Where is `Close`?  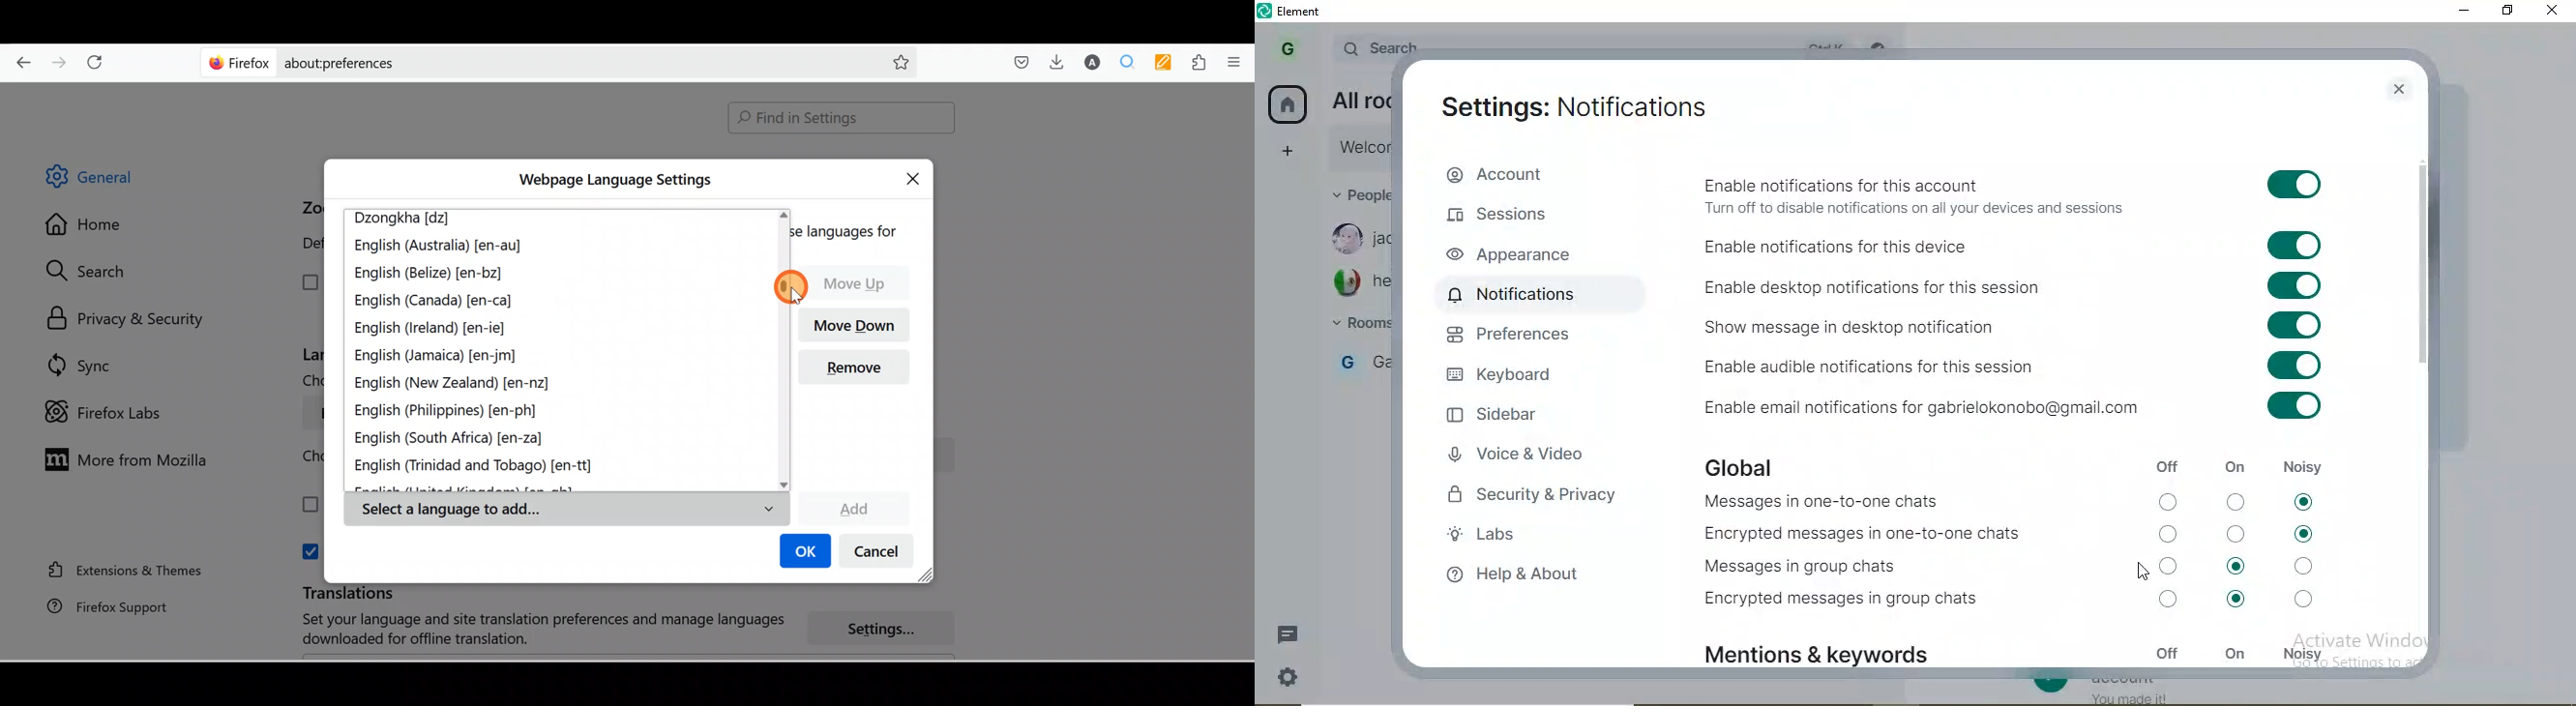
Close is located at coordinates (917, 176).